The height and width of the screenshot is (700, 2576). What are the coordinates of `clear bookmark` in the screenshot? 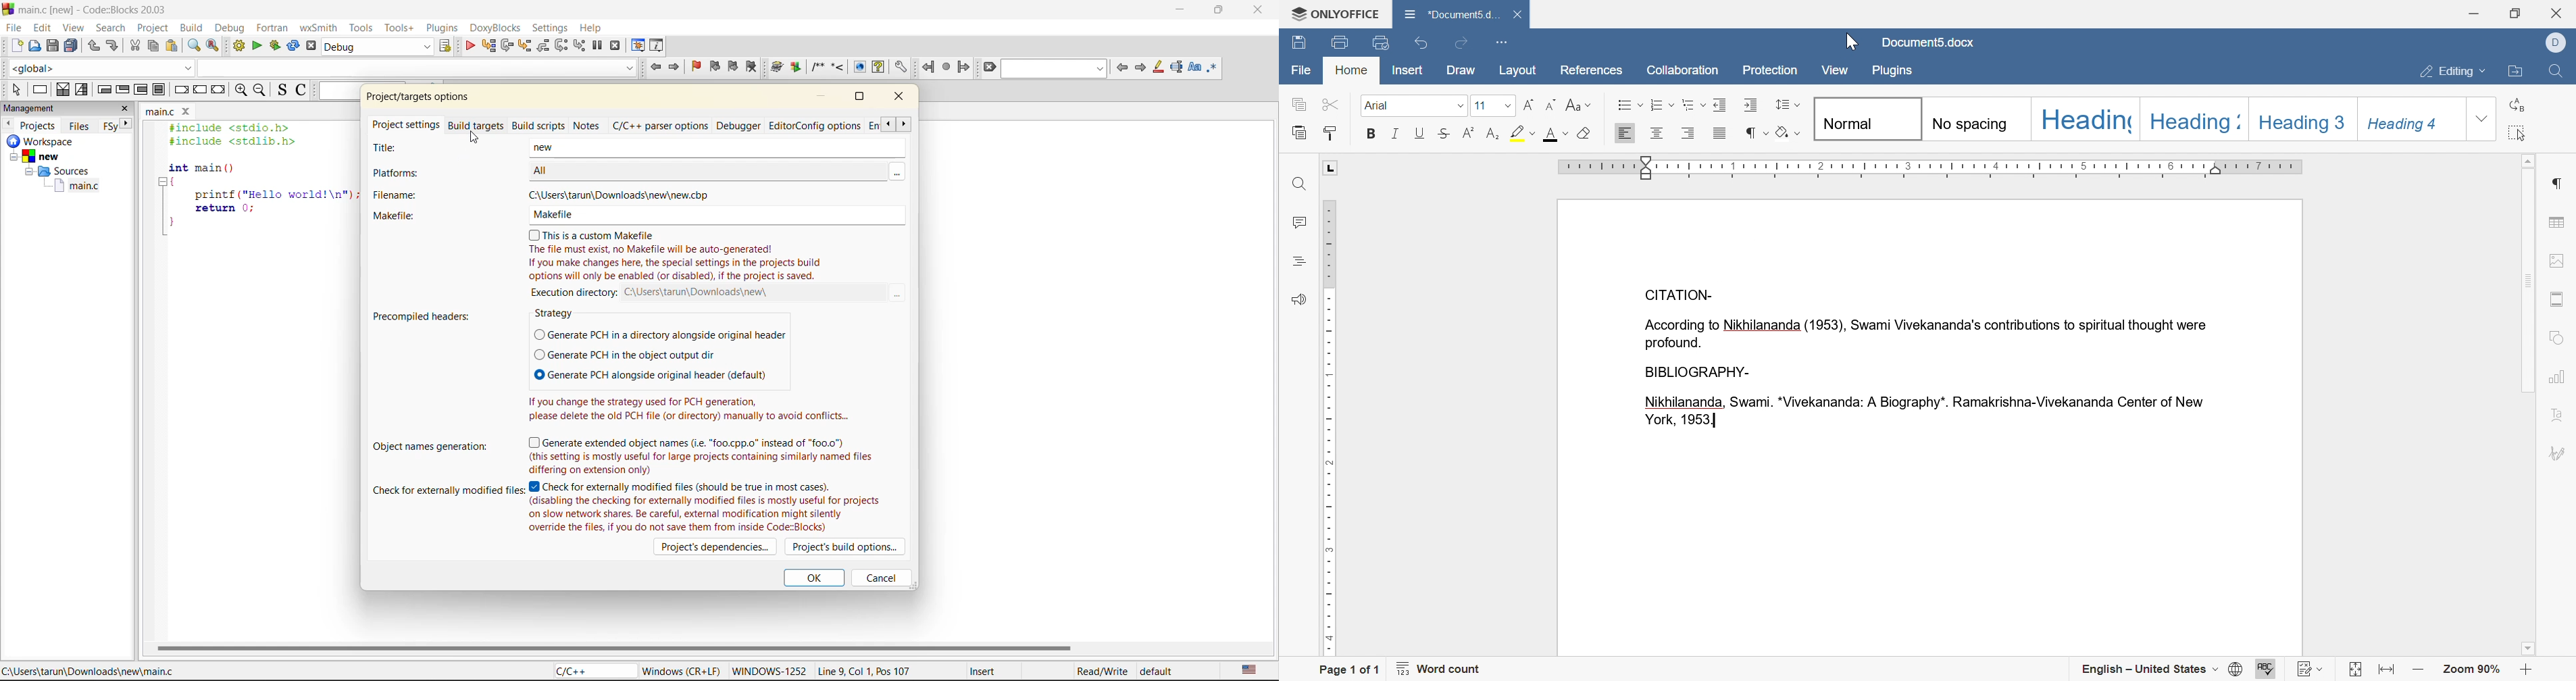 It's located at (754, 69).